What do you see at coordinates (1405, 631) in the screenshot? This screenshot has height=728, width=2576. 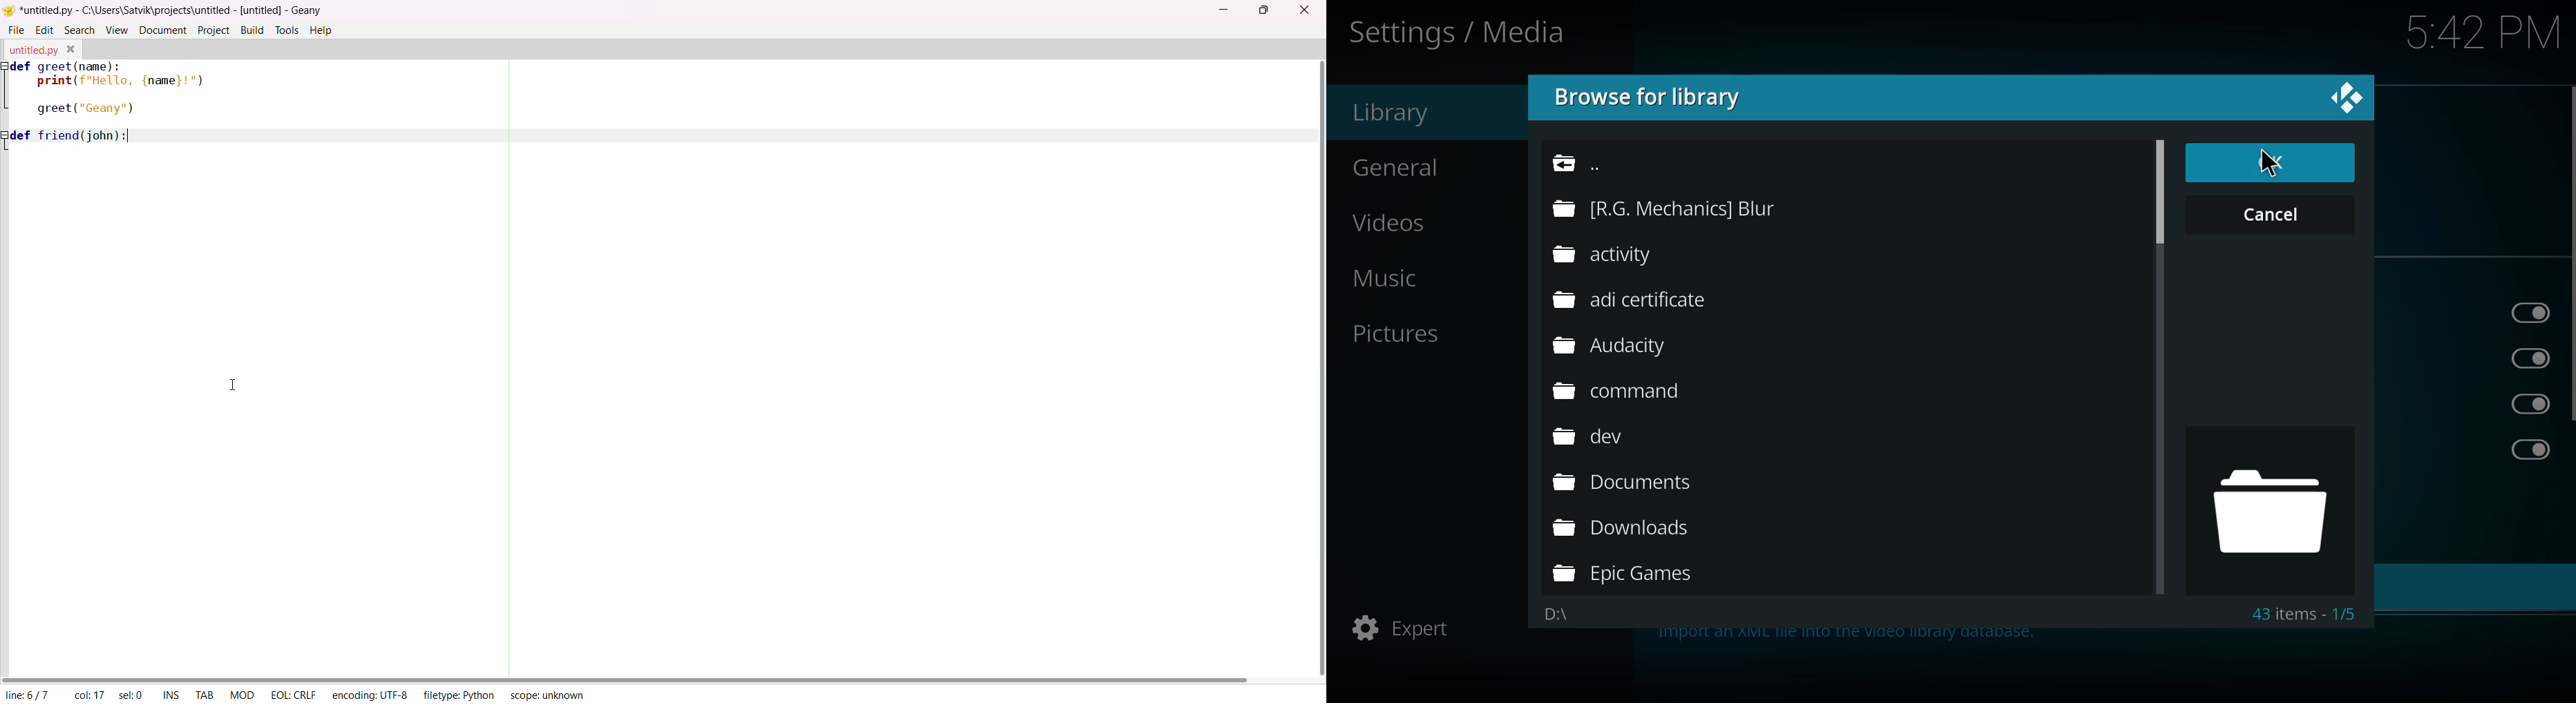 I see `expert` at bounding box center [1405, 631].